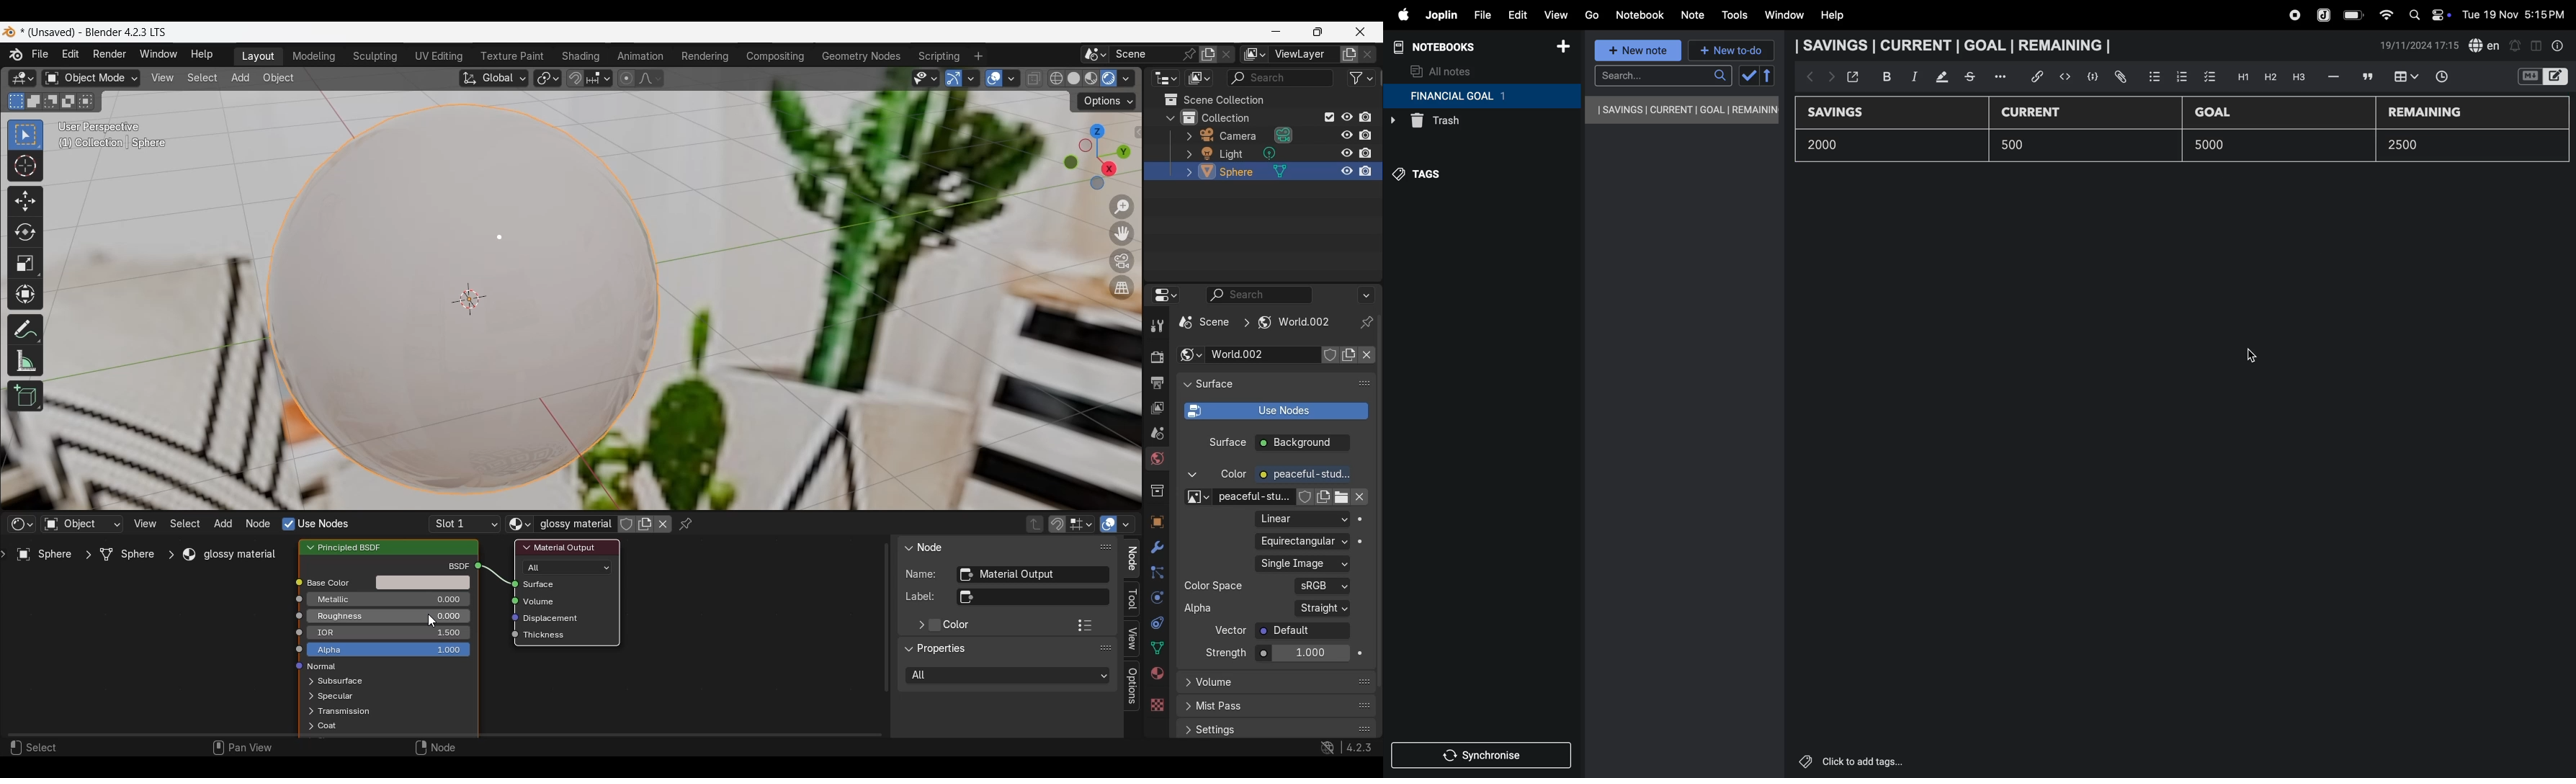 This screenshot has height=784, width=2576. I want to click on Browse light data, so click(1269, 153).